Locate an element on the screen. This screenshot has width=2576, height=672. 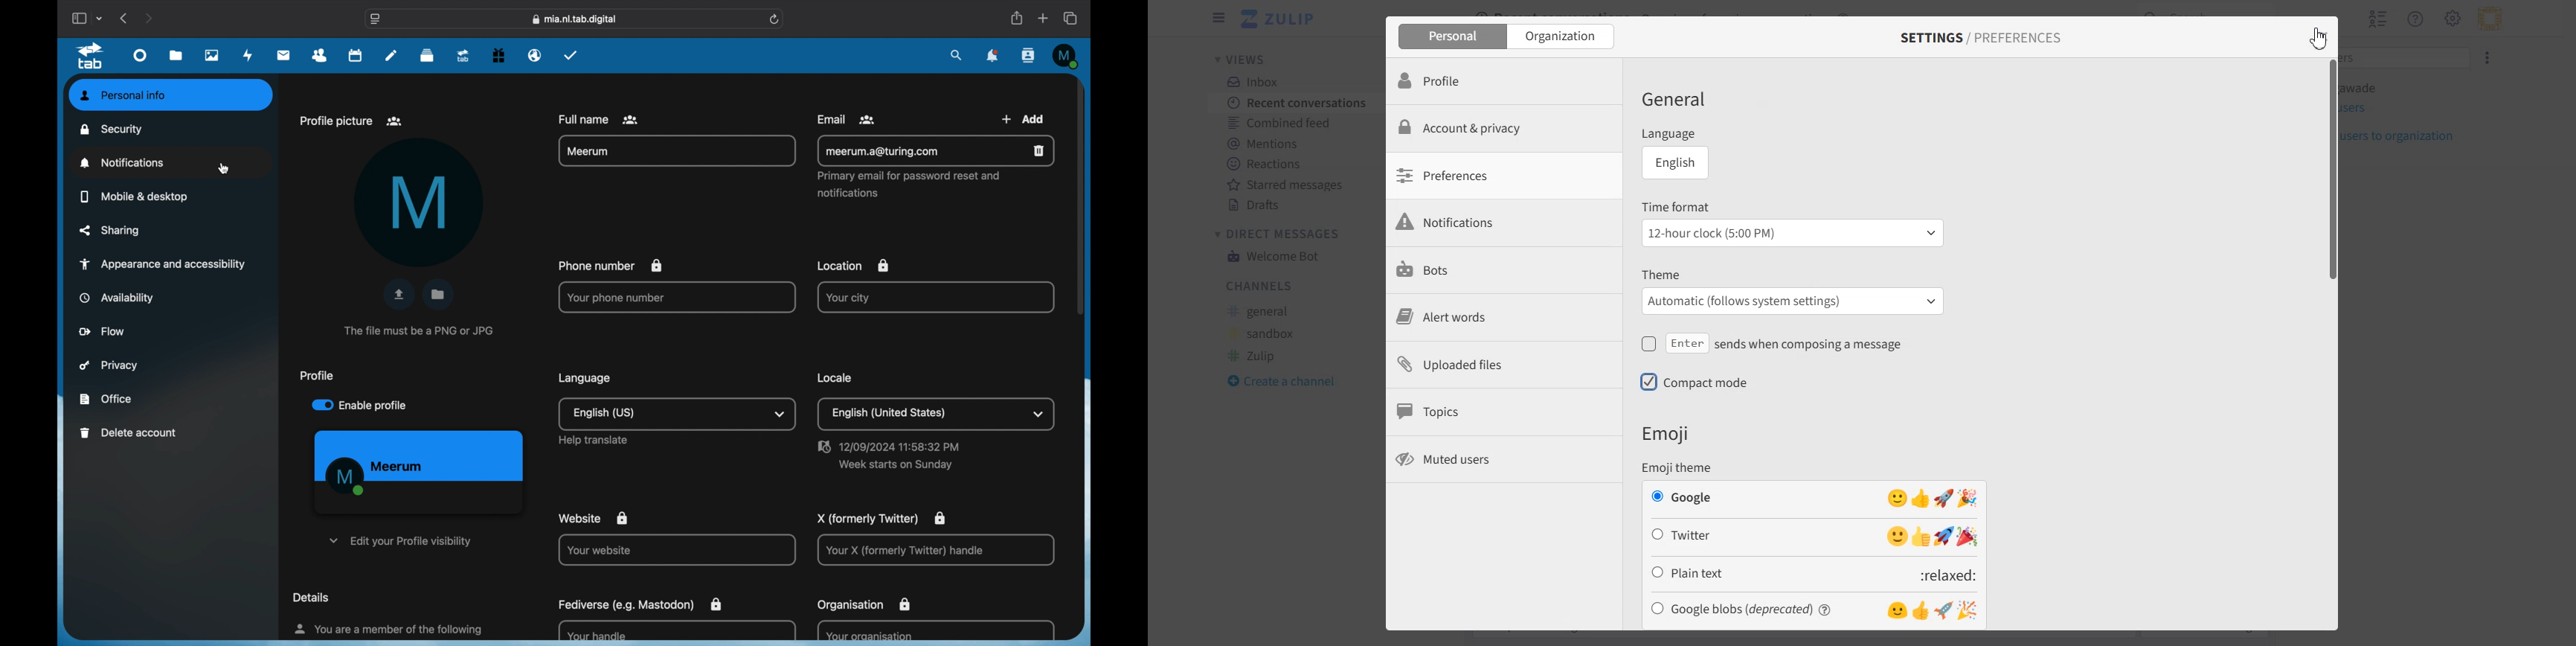
info is located at coordinates (417, 331).